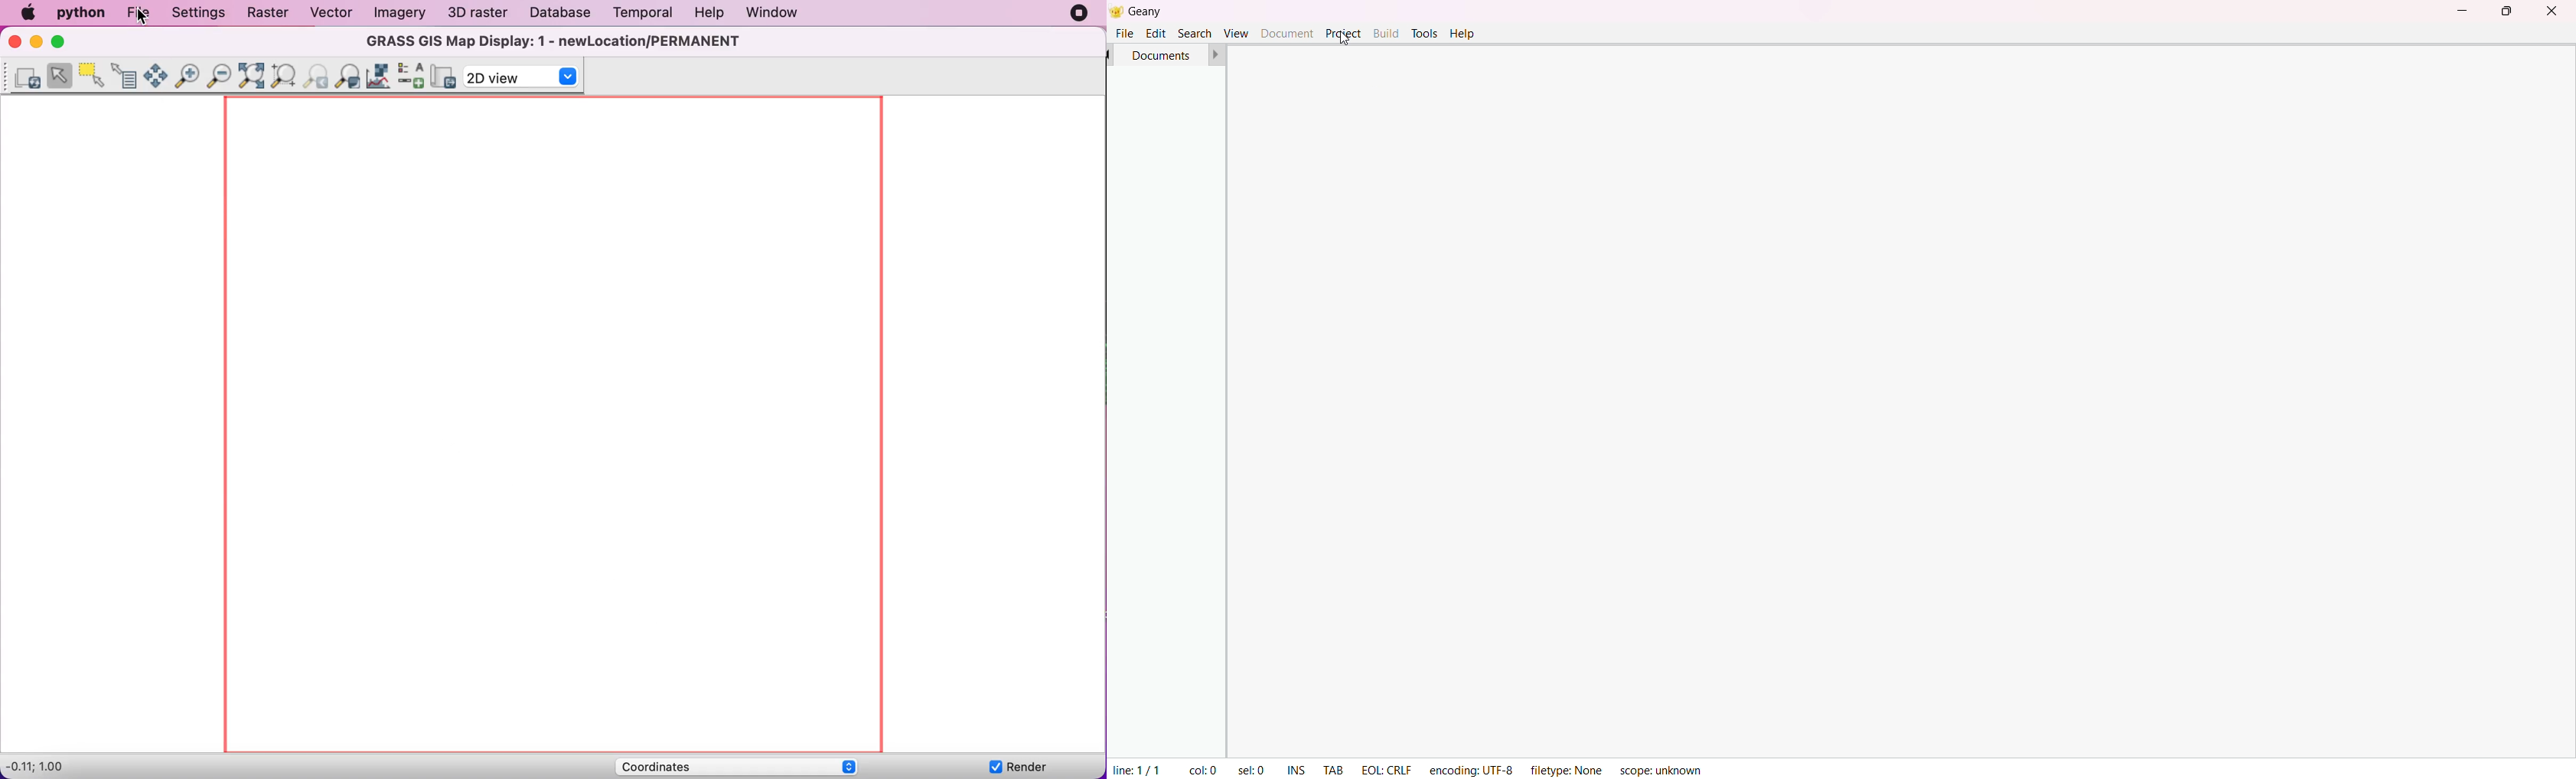 This screenshot has width=2576, height=784. I want to click on tools, so click(1423, 33).